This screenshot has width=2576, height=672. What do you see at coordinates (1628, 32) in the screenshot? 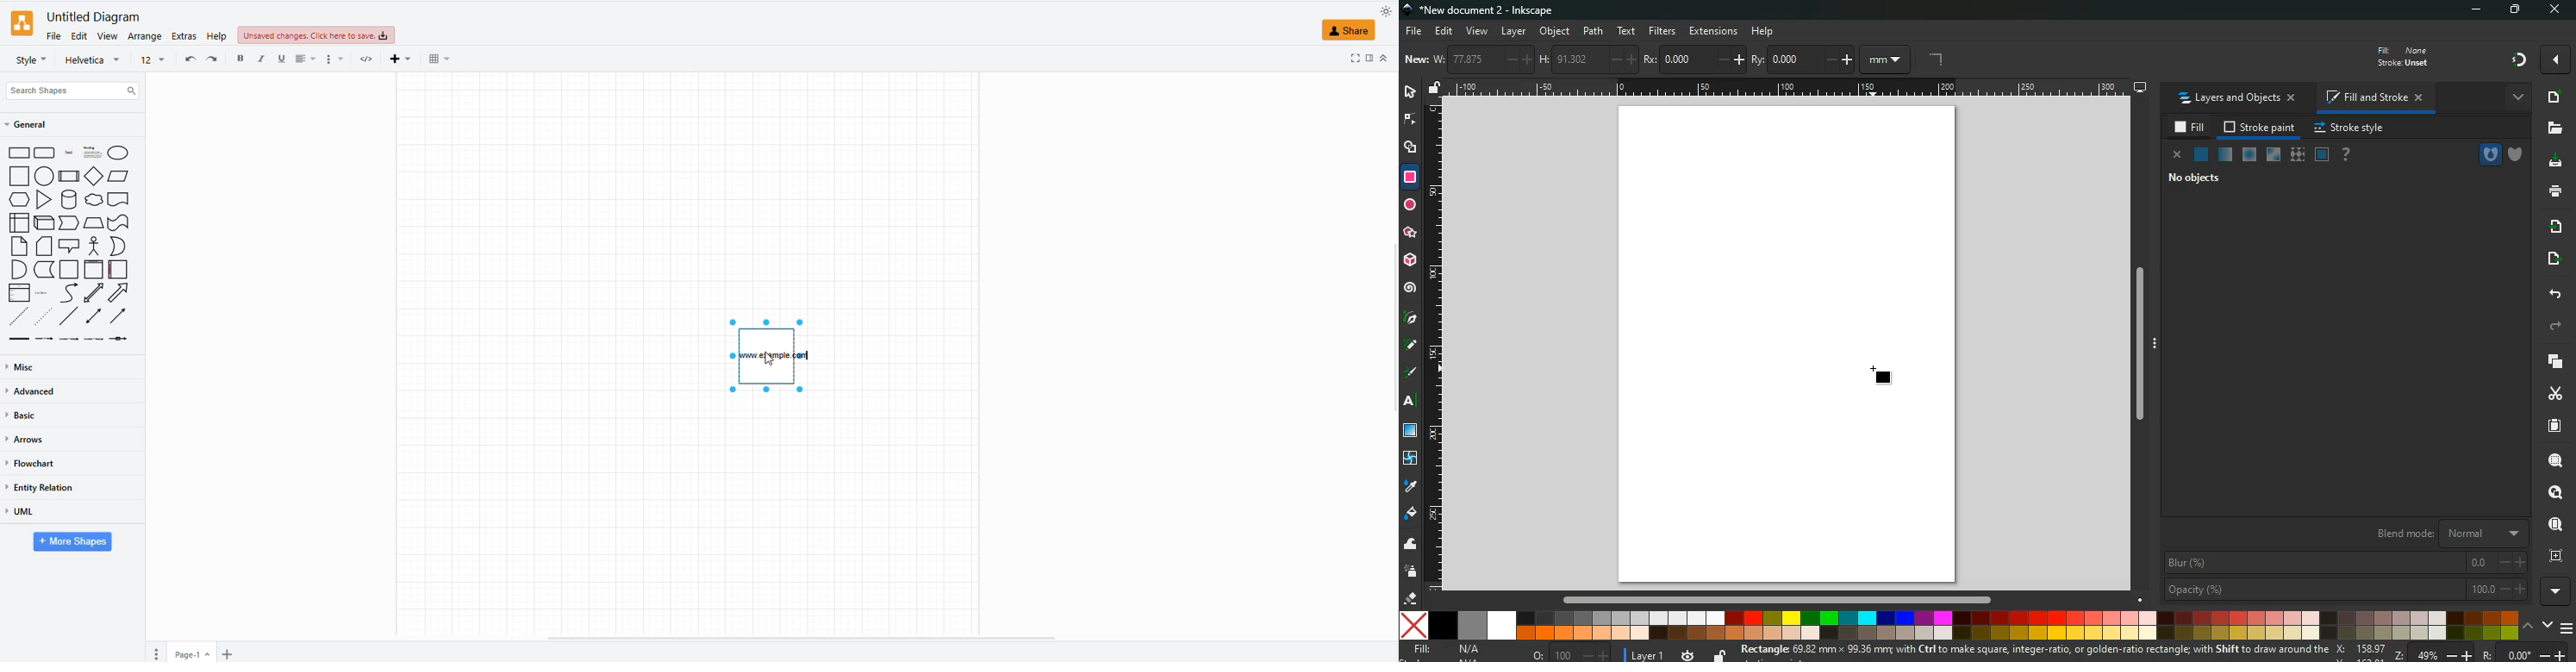
I see `text` at bounding box center [1628, 32].